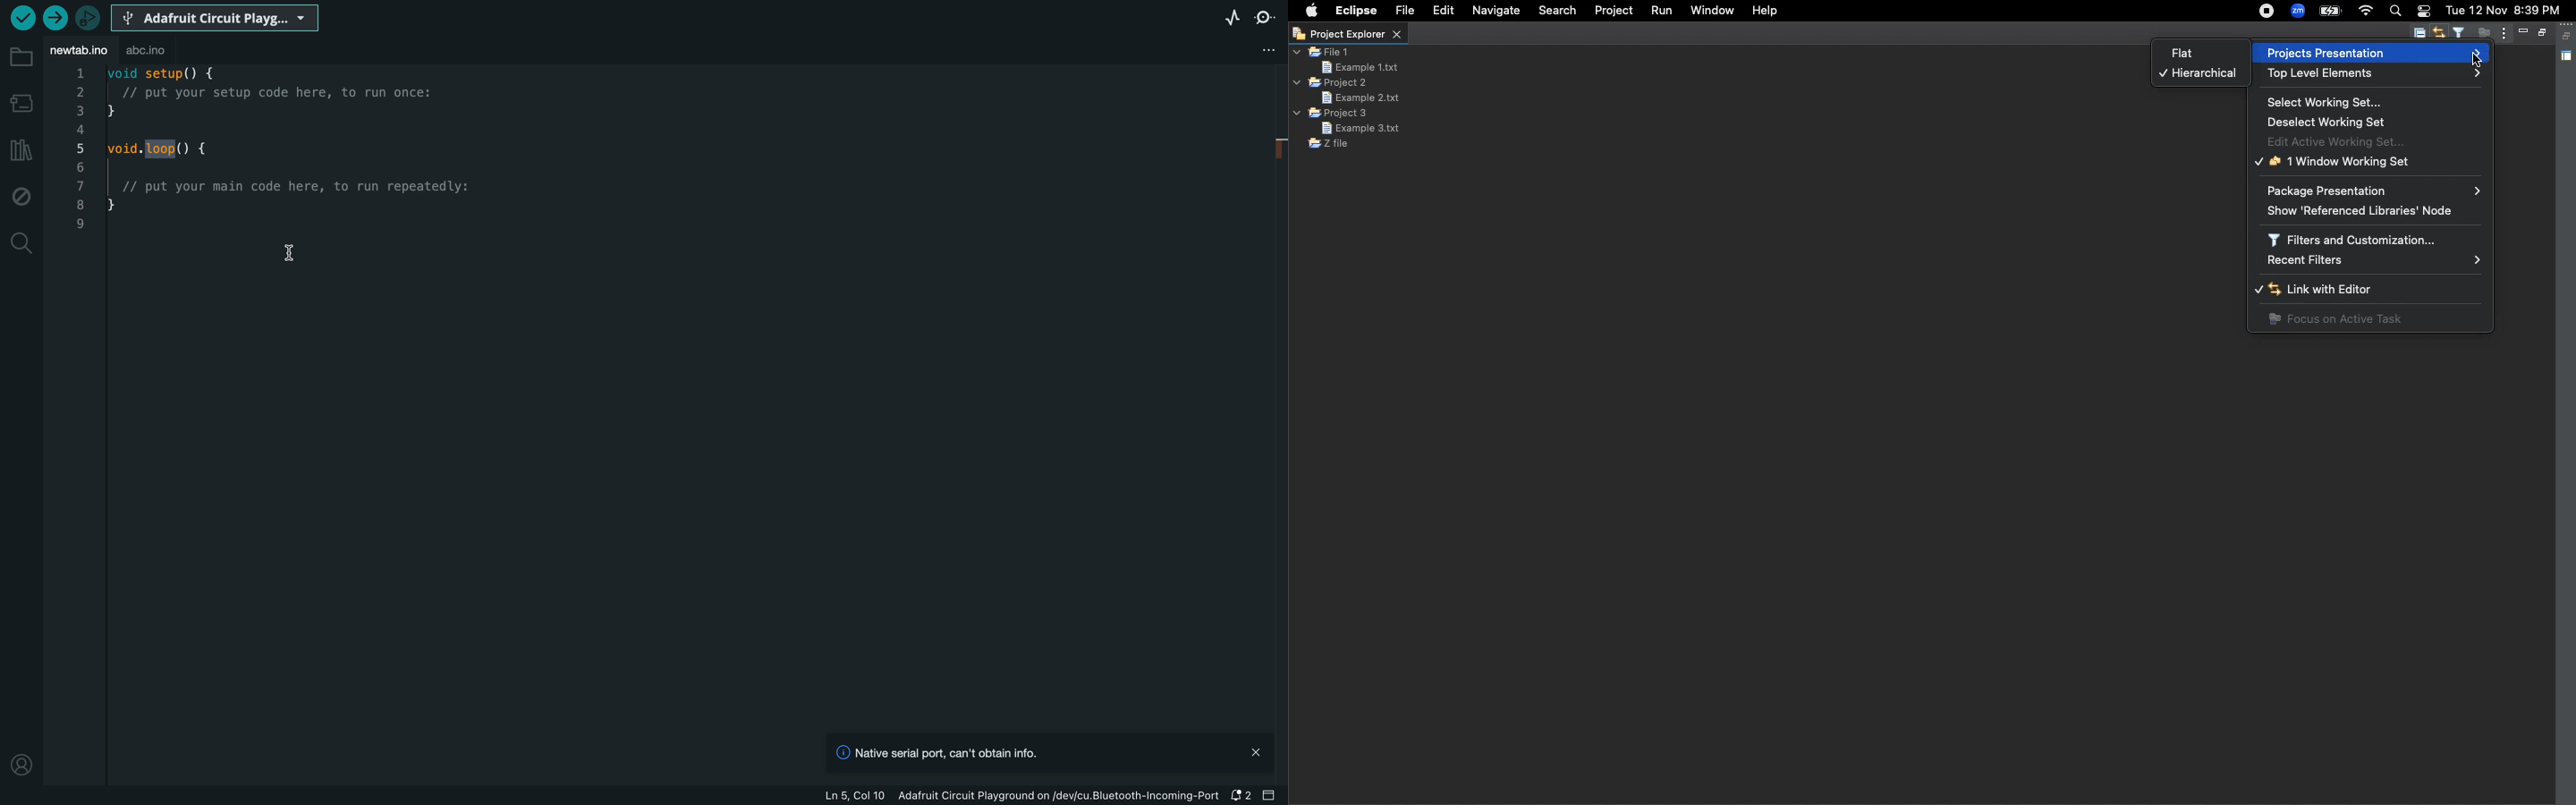  Describe the element at coordinates (1231, 18) in the screenshot. I see `serial plotter` at that location.